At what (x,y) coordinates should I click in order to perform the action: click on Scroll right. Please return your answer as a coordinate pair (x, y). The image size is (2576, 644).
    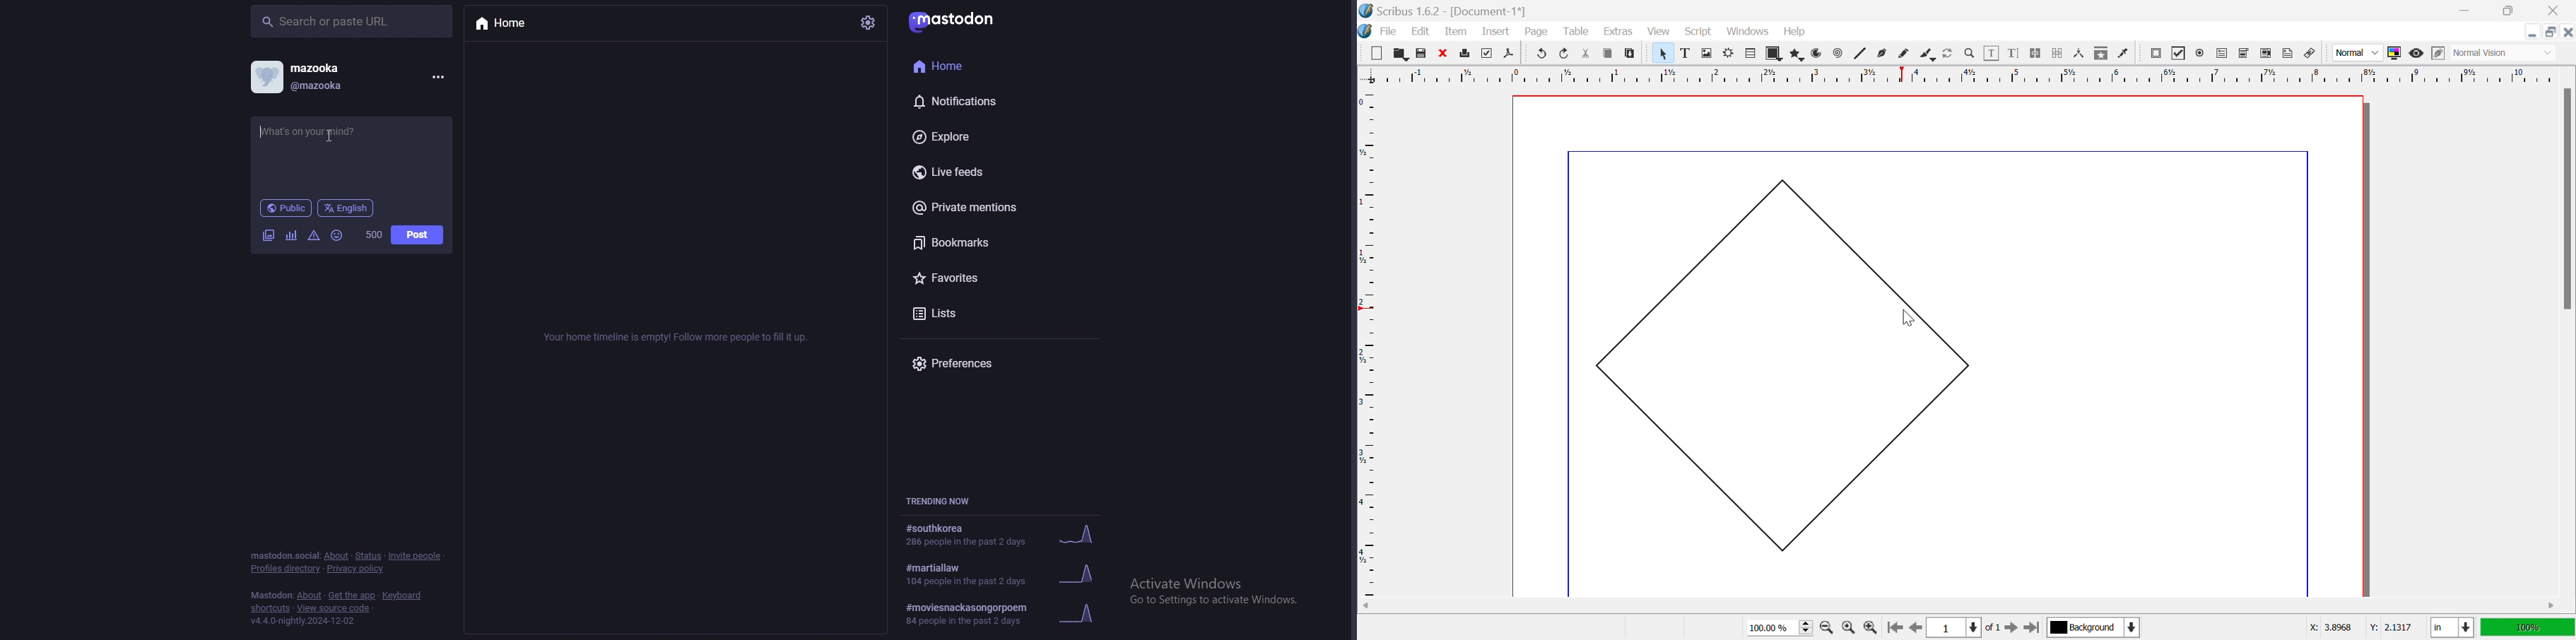
    Looking at the image, I should click on (2553, 606).